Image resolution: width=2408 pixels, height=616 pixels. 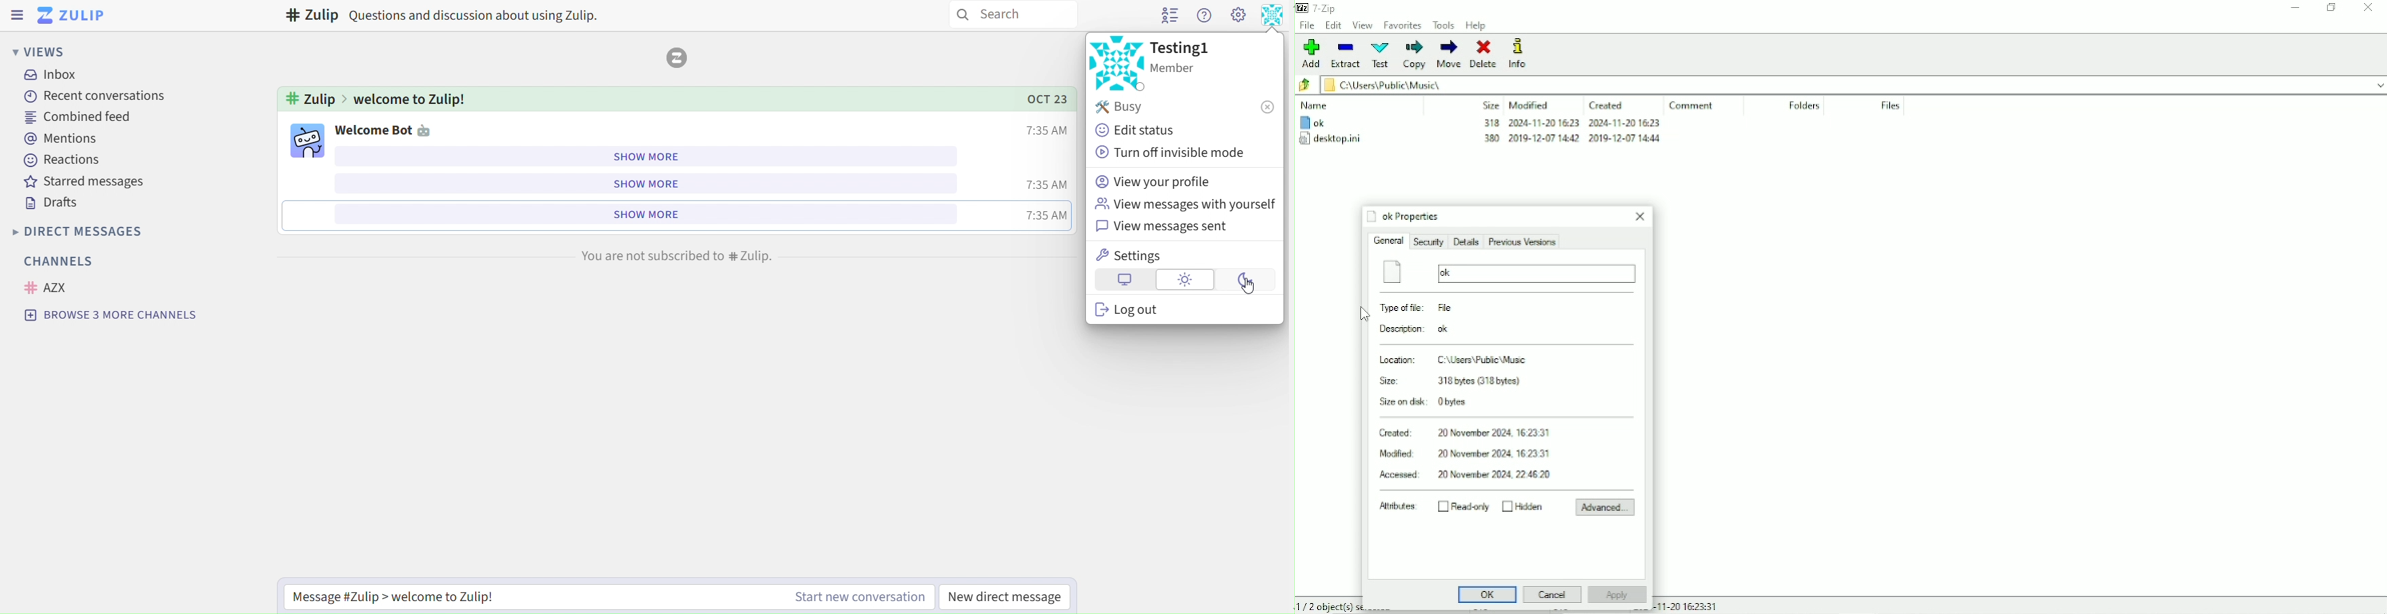 I want to click on image, so click(x=679, y=58).